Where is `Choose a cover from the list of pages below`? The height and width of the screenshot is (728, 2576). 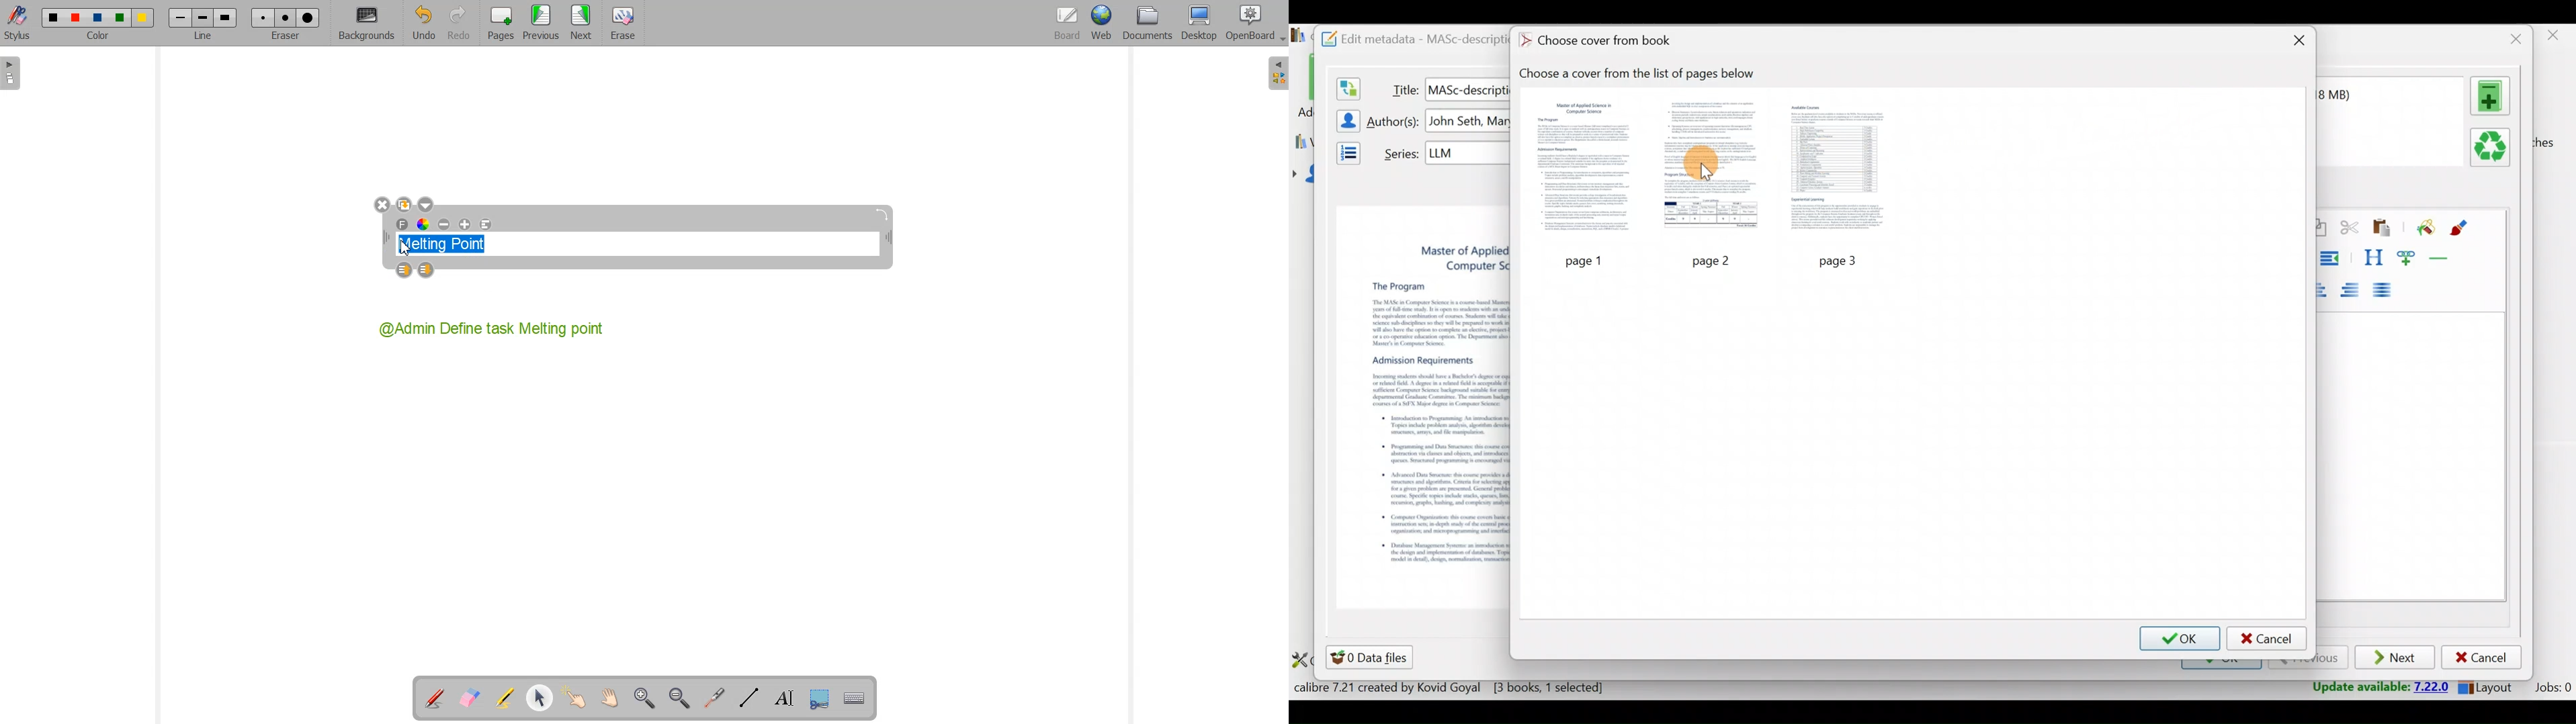 Choose a cover from the list of pages below is located at coordinates (1644, 74).